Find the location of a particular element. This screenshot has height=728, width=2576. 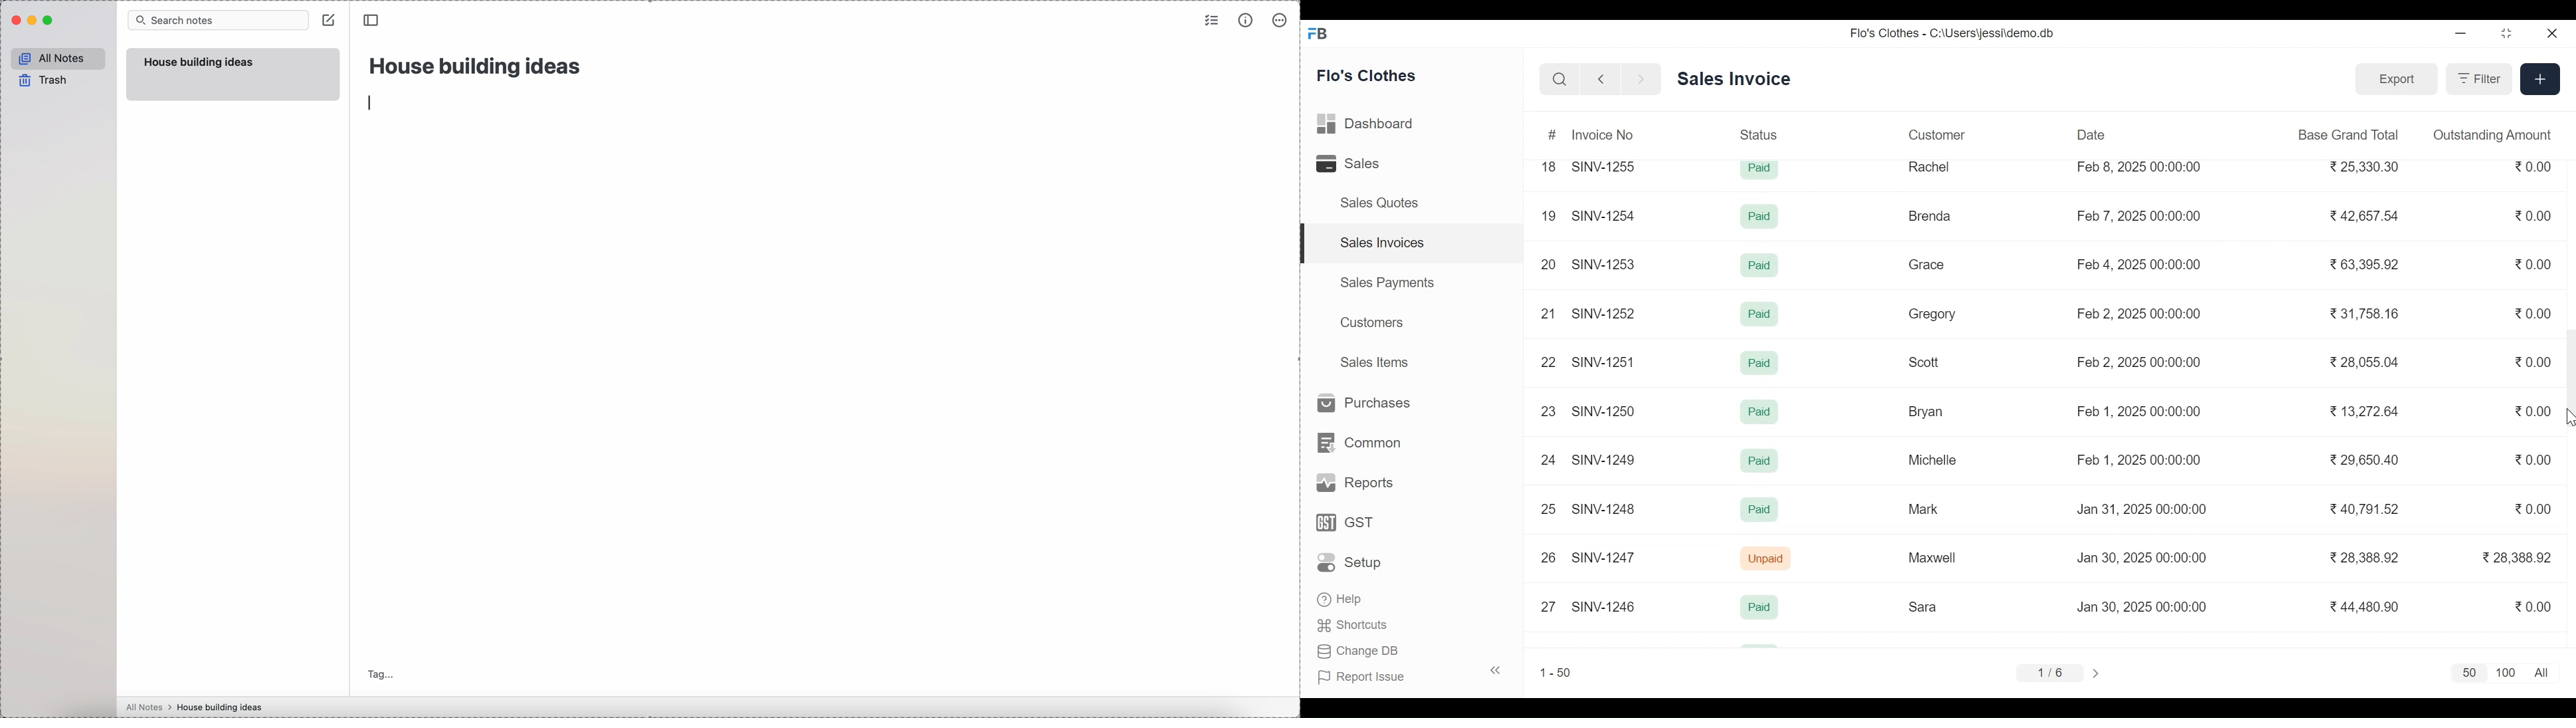

Rachel is located at coordinates (1930, 166).